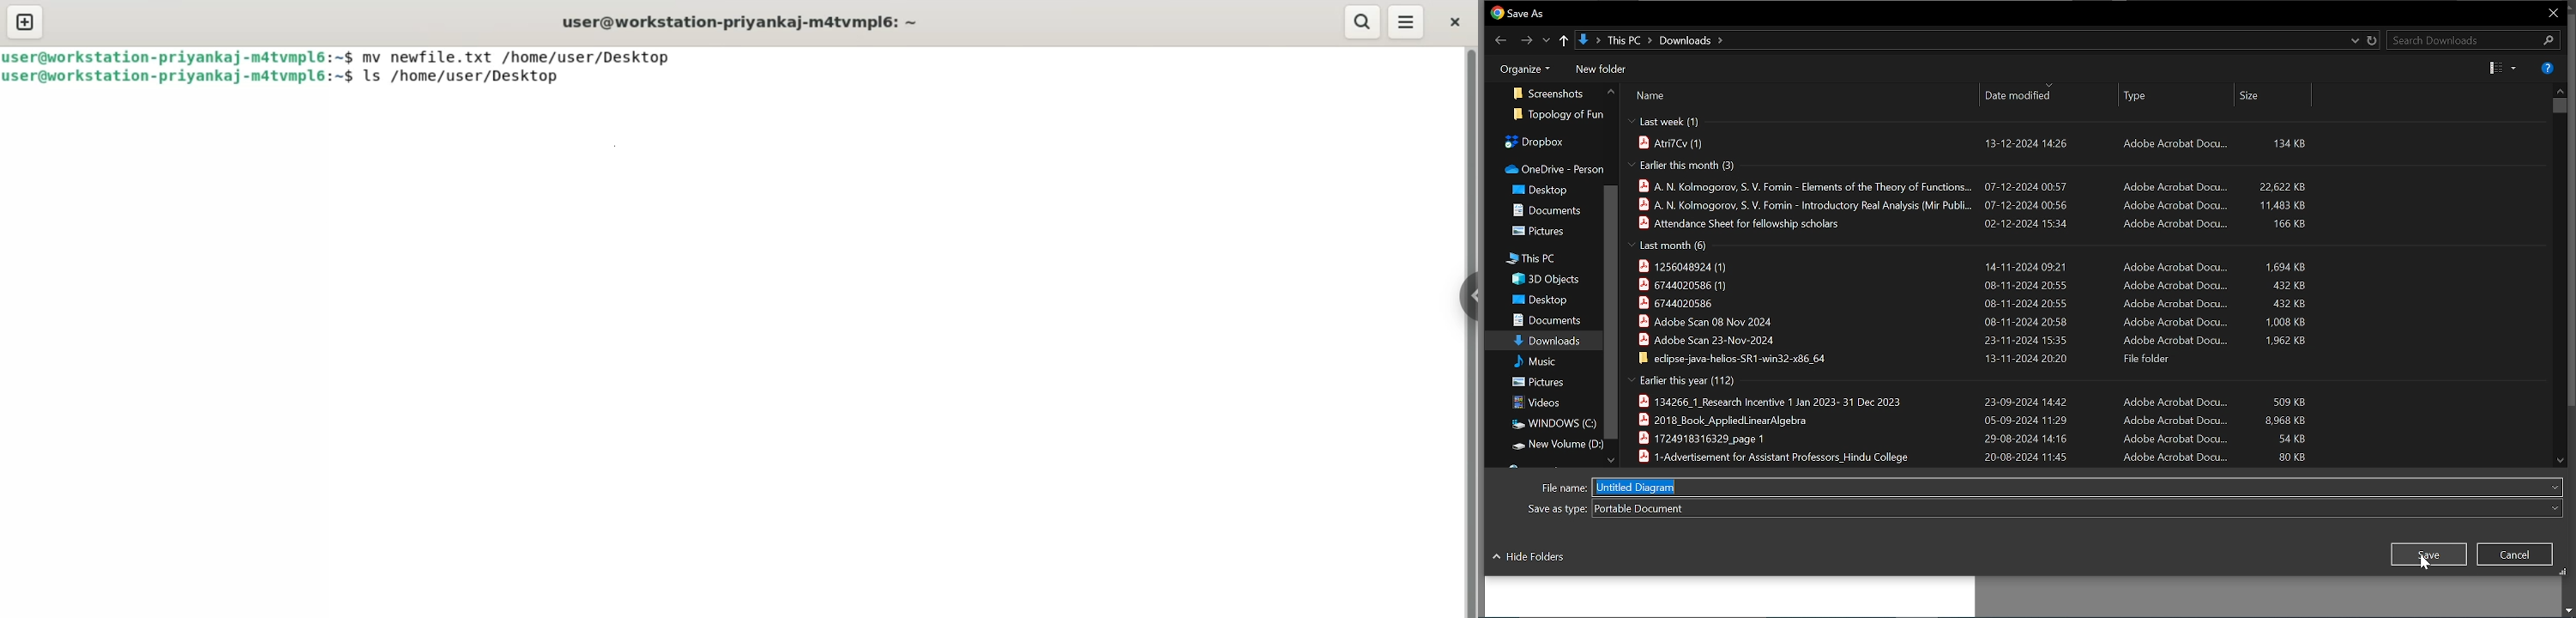 The image size is (2576, 644). Describe the element at coordinates (1500, 39) in the screenshot. I see `Previous` at that location.